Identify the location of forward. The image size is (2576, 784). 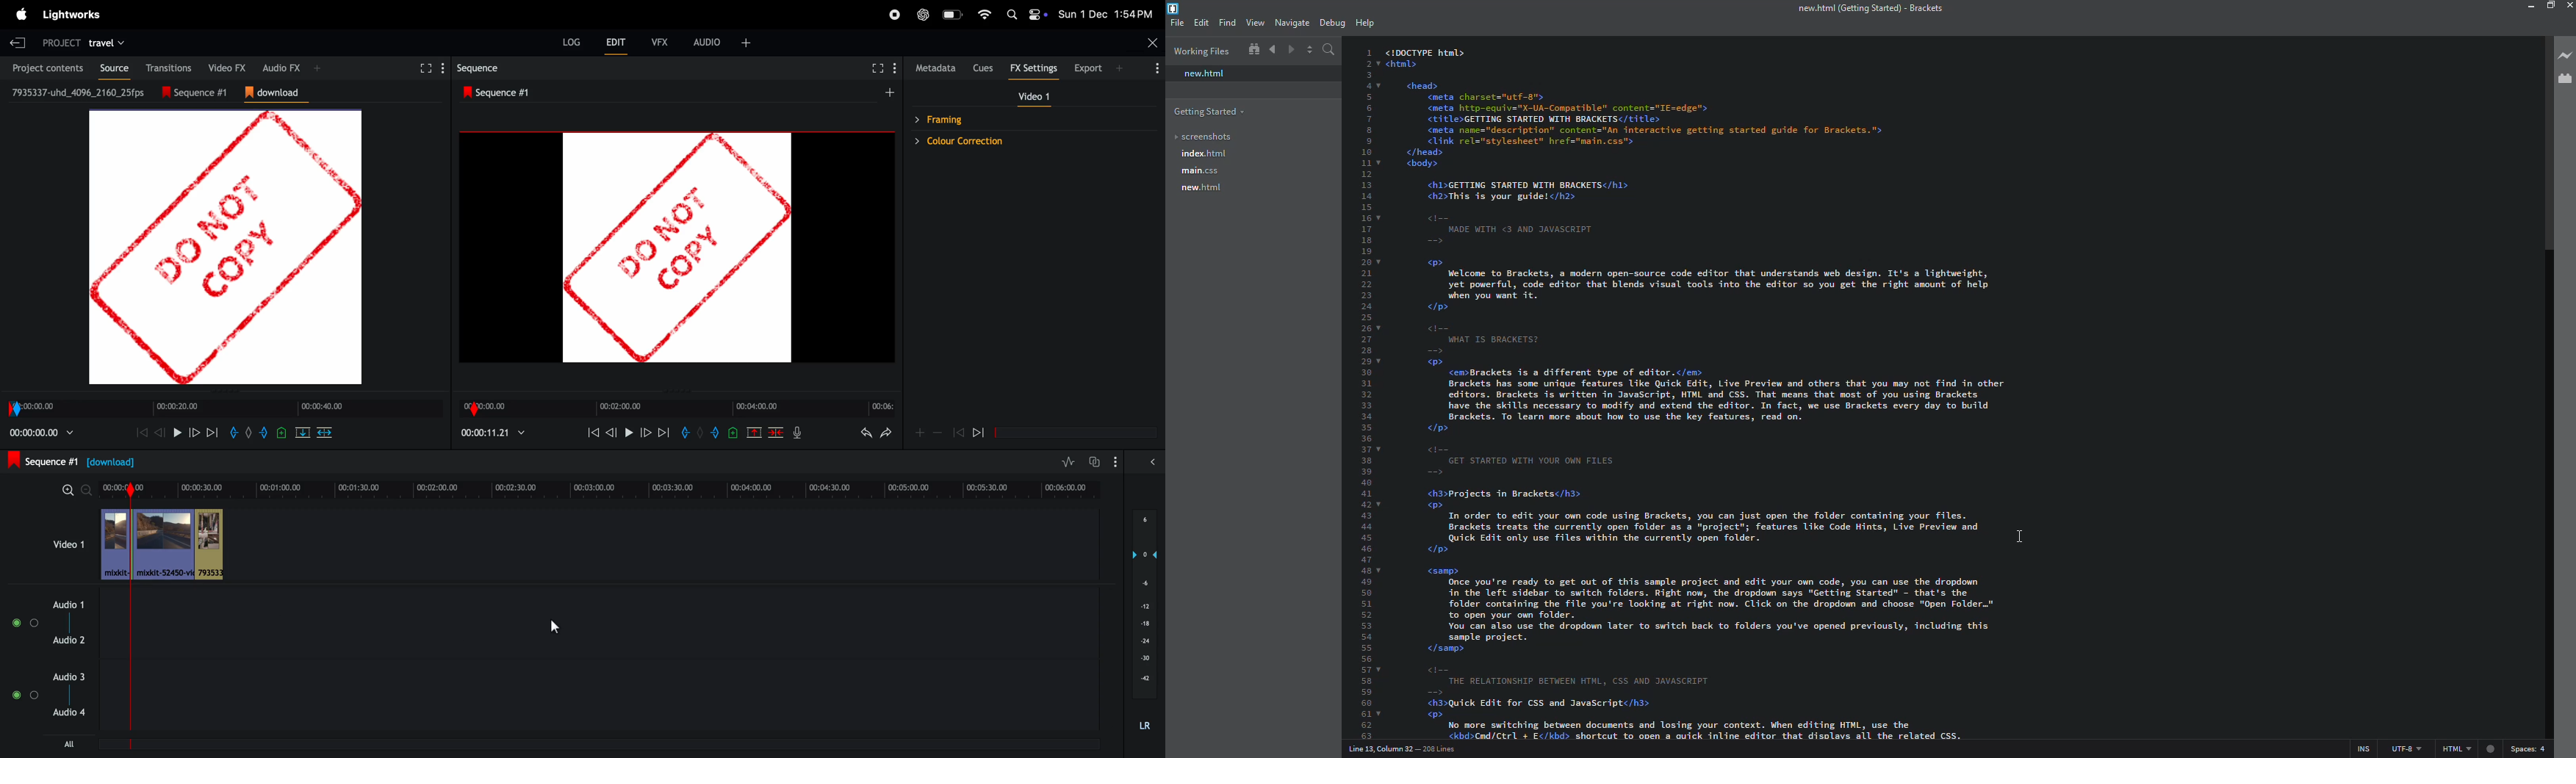
(646, 432).